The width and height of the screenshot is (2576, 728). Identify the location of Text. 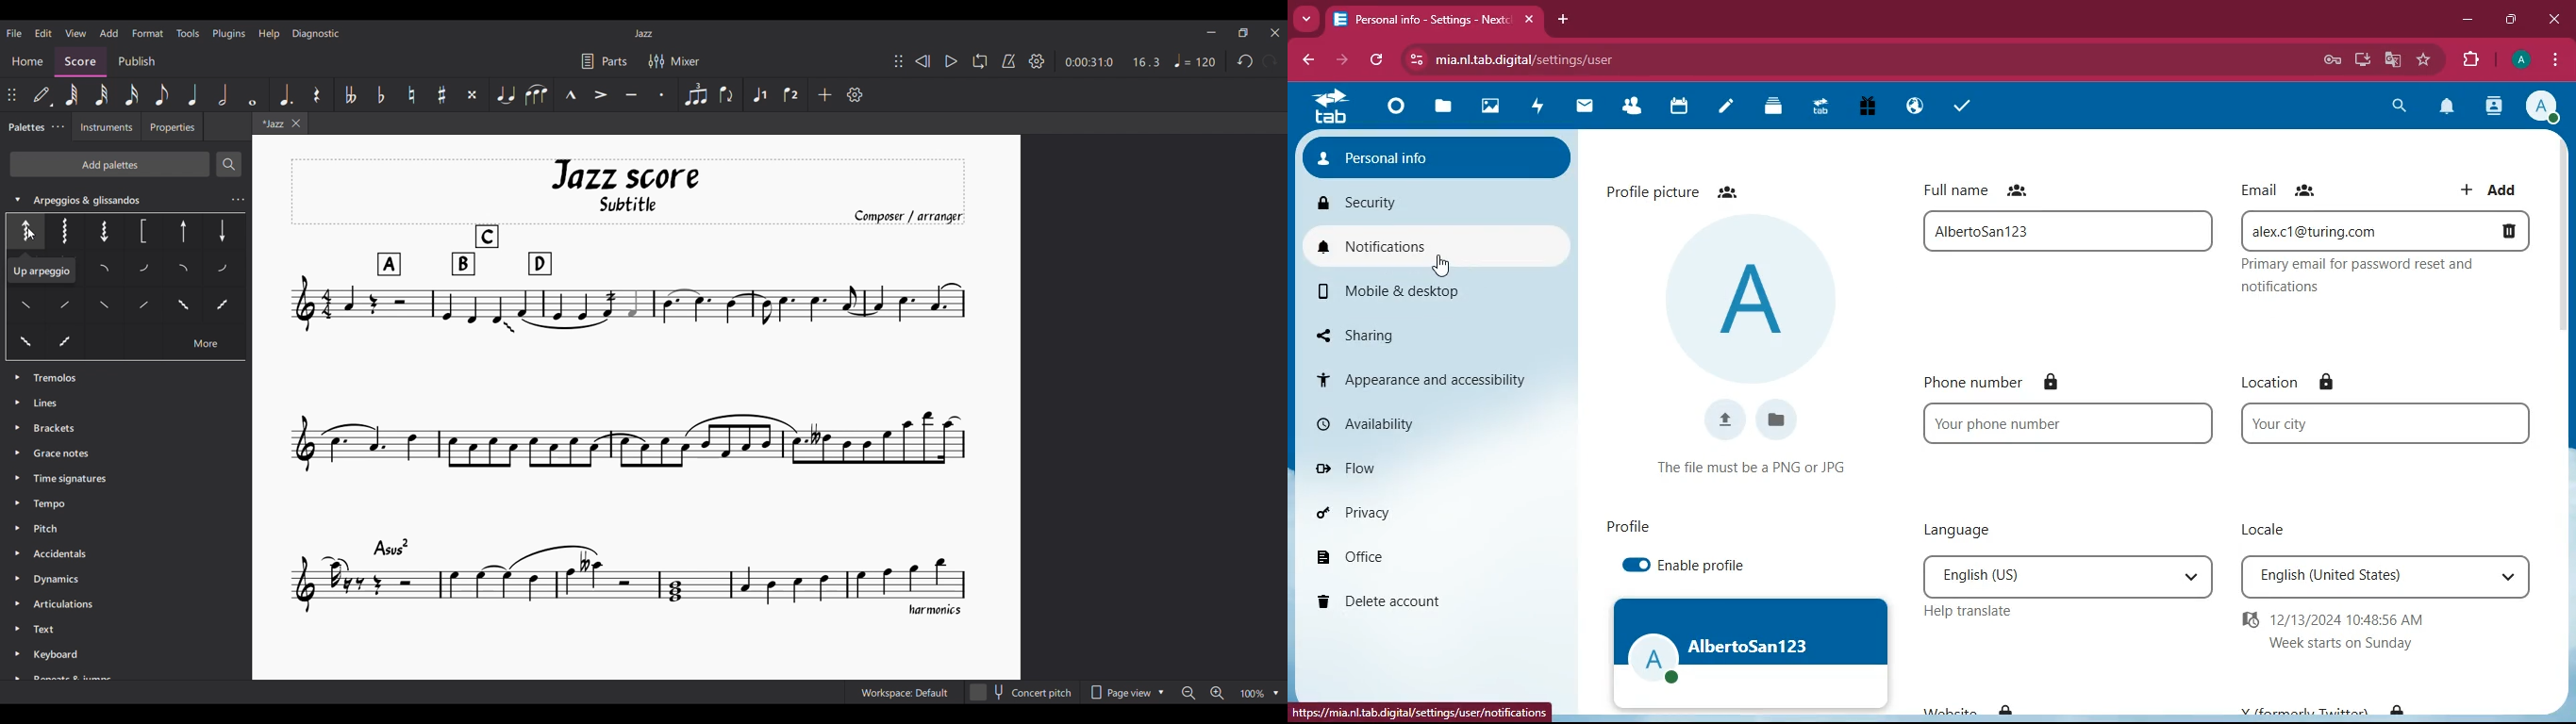
(48, 630).